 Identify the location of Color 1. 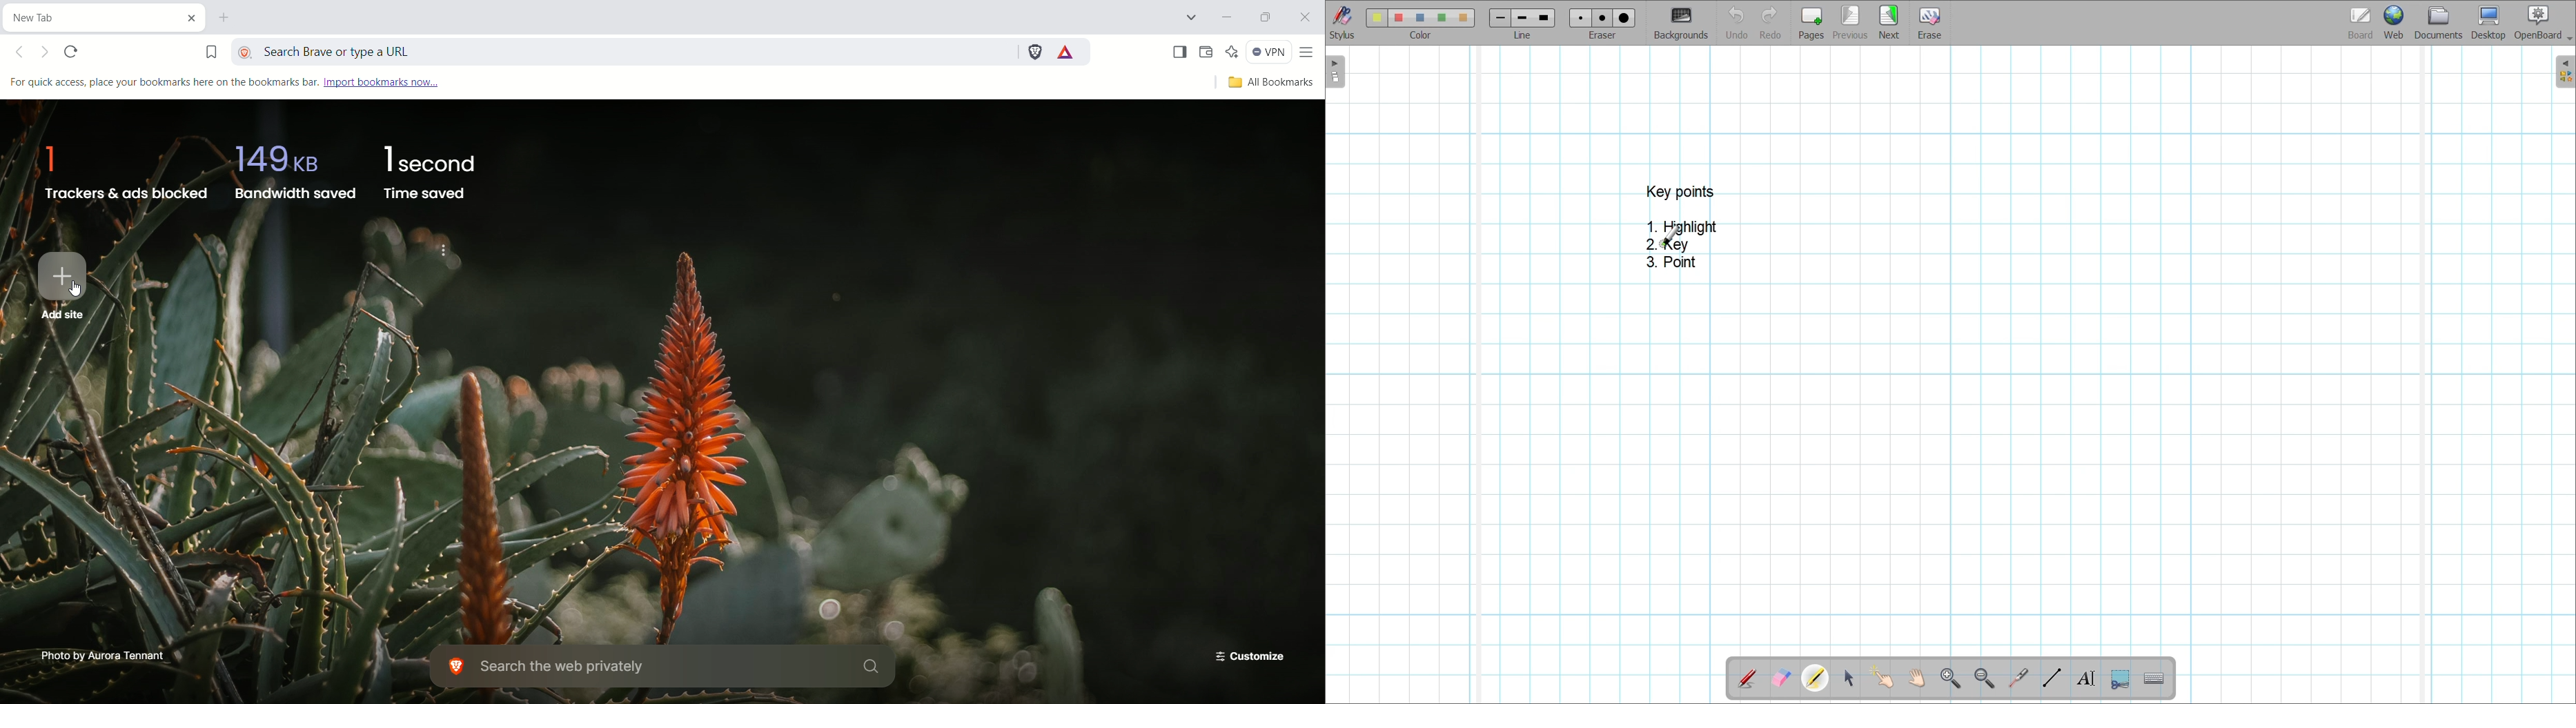
(1376, 18).